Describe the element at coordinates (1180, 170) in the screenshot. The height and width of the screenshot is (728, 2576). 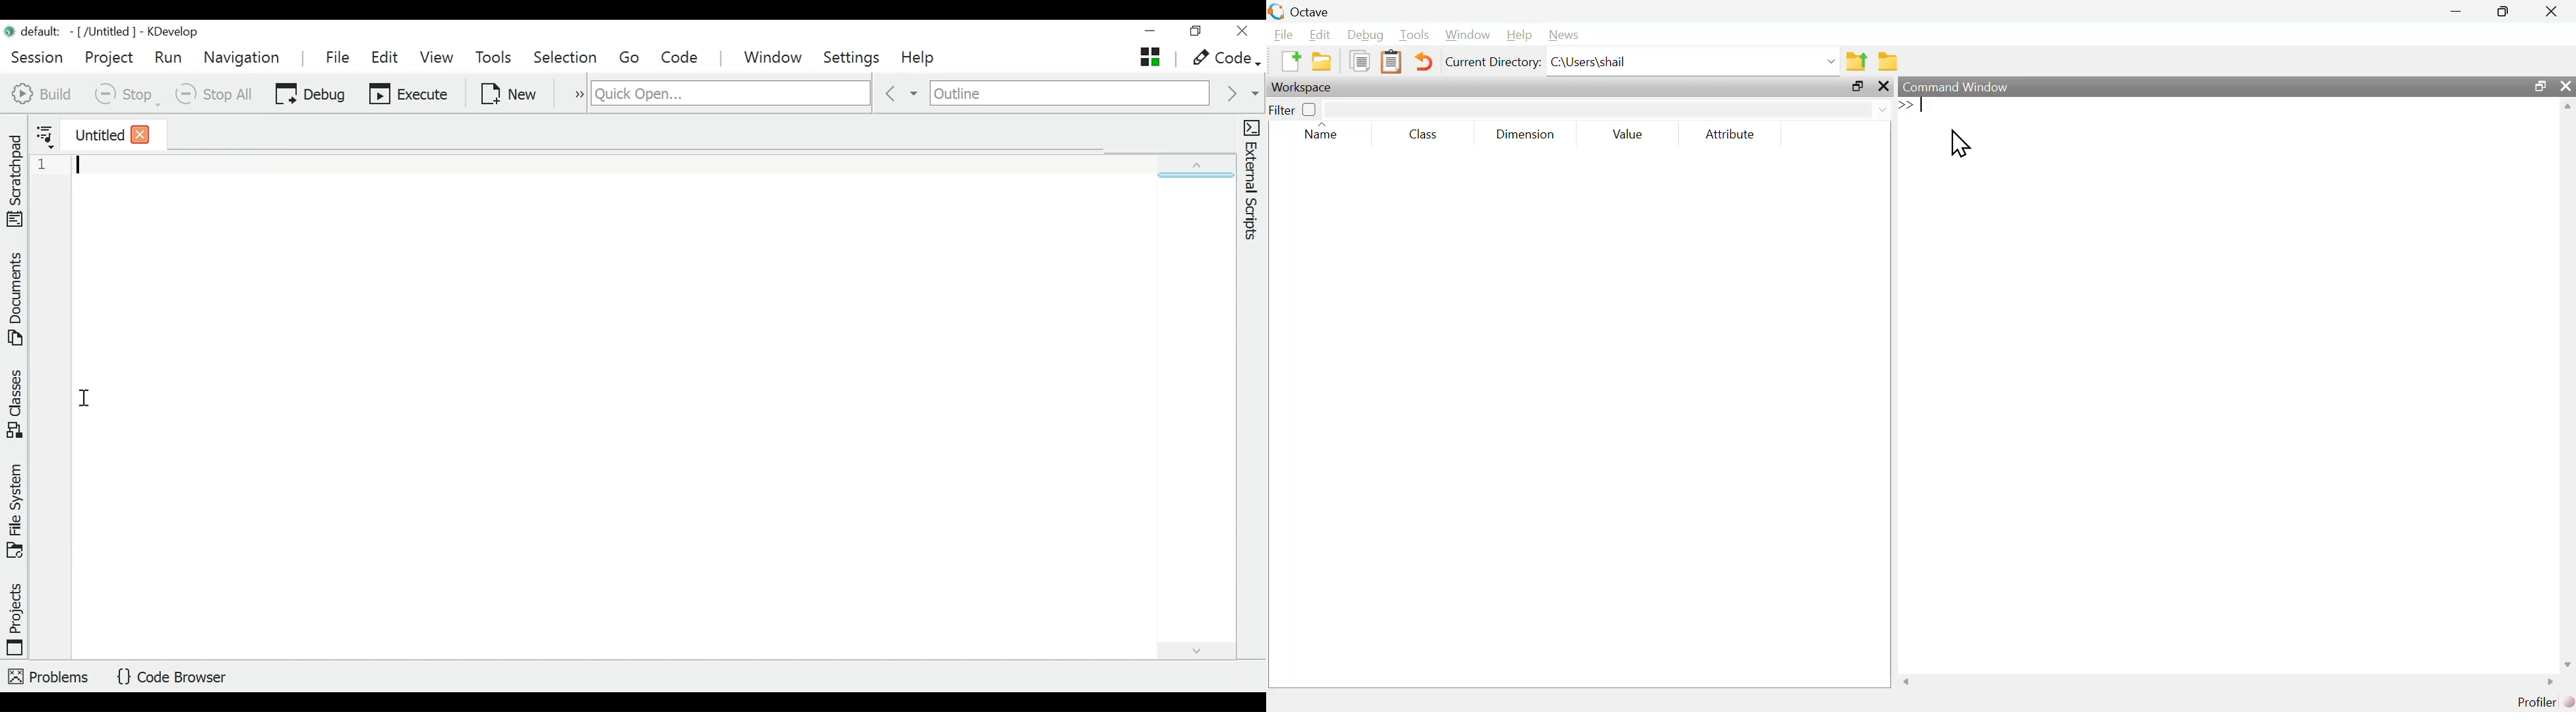
I see `expand` at that location.